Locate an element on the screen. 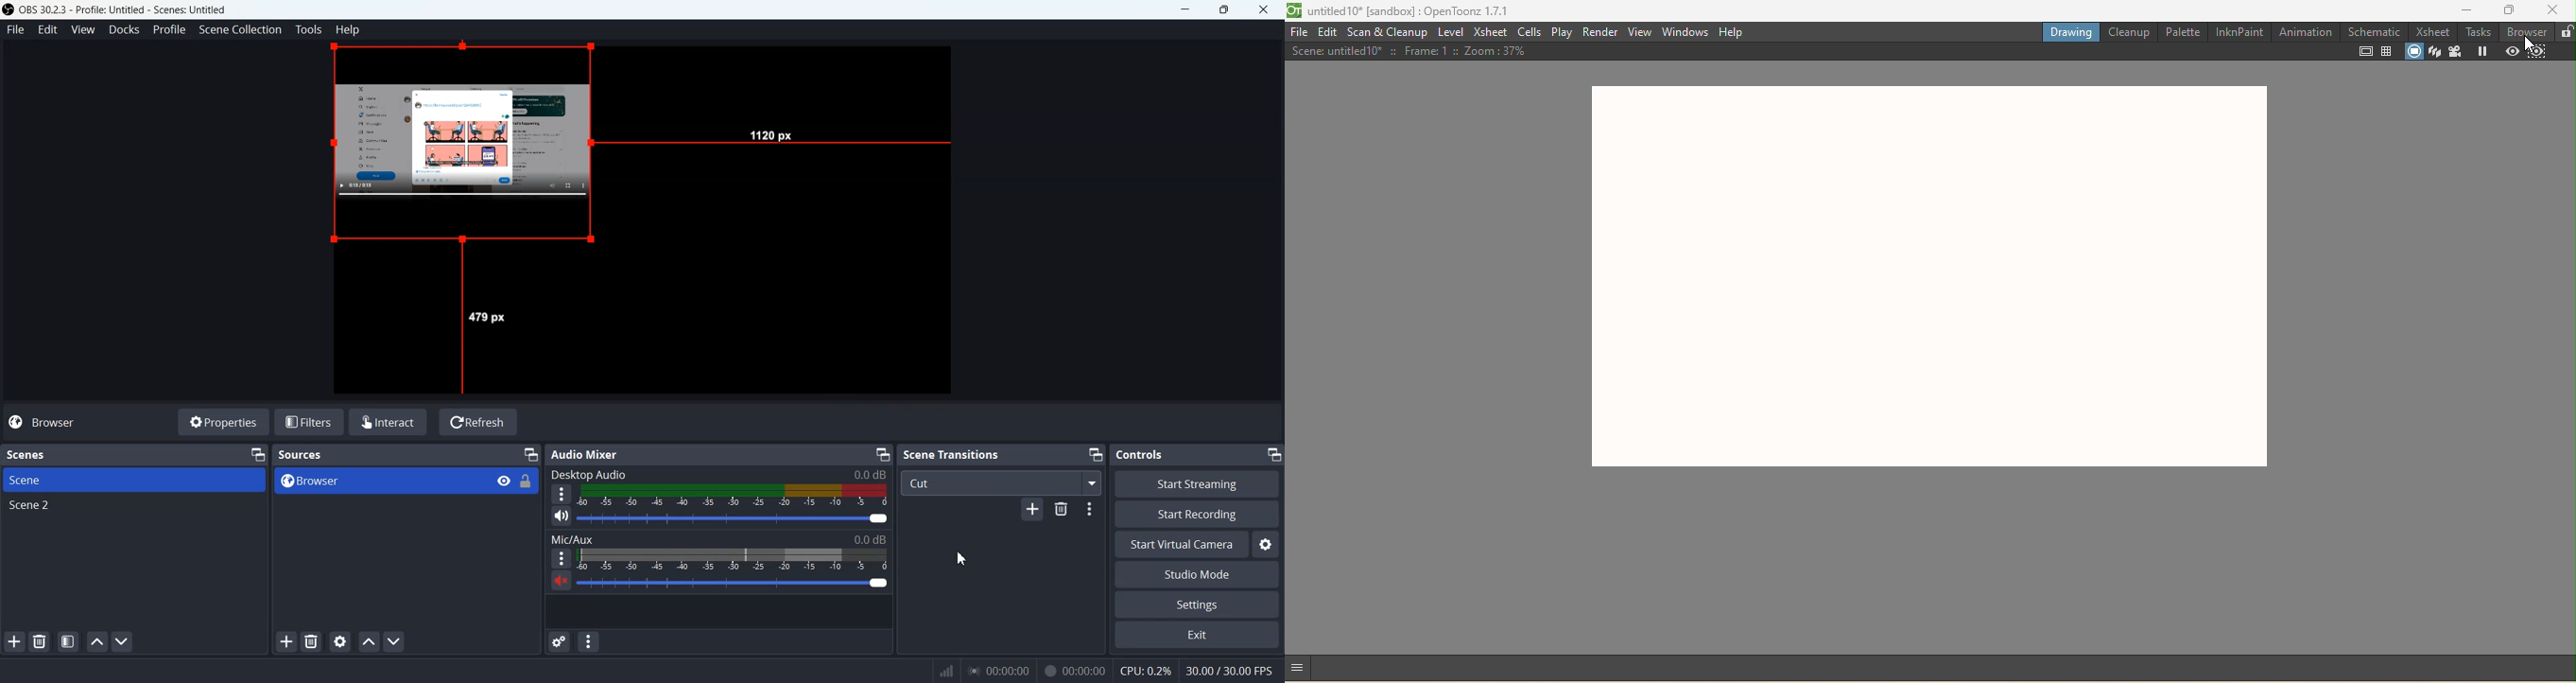  Browser is located at coordinates (54, 423).